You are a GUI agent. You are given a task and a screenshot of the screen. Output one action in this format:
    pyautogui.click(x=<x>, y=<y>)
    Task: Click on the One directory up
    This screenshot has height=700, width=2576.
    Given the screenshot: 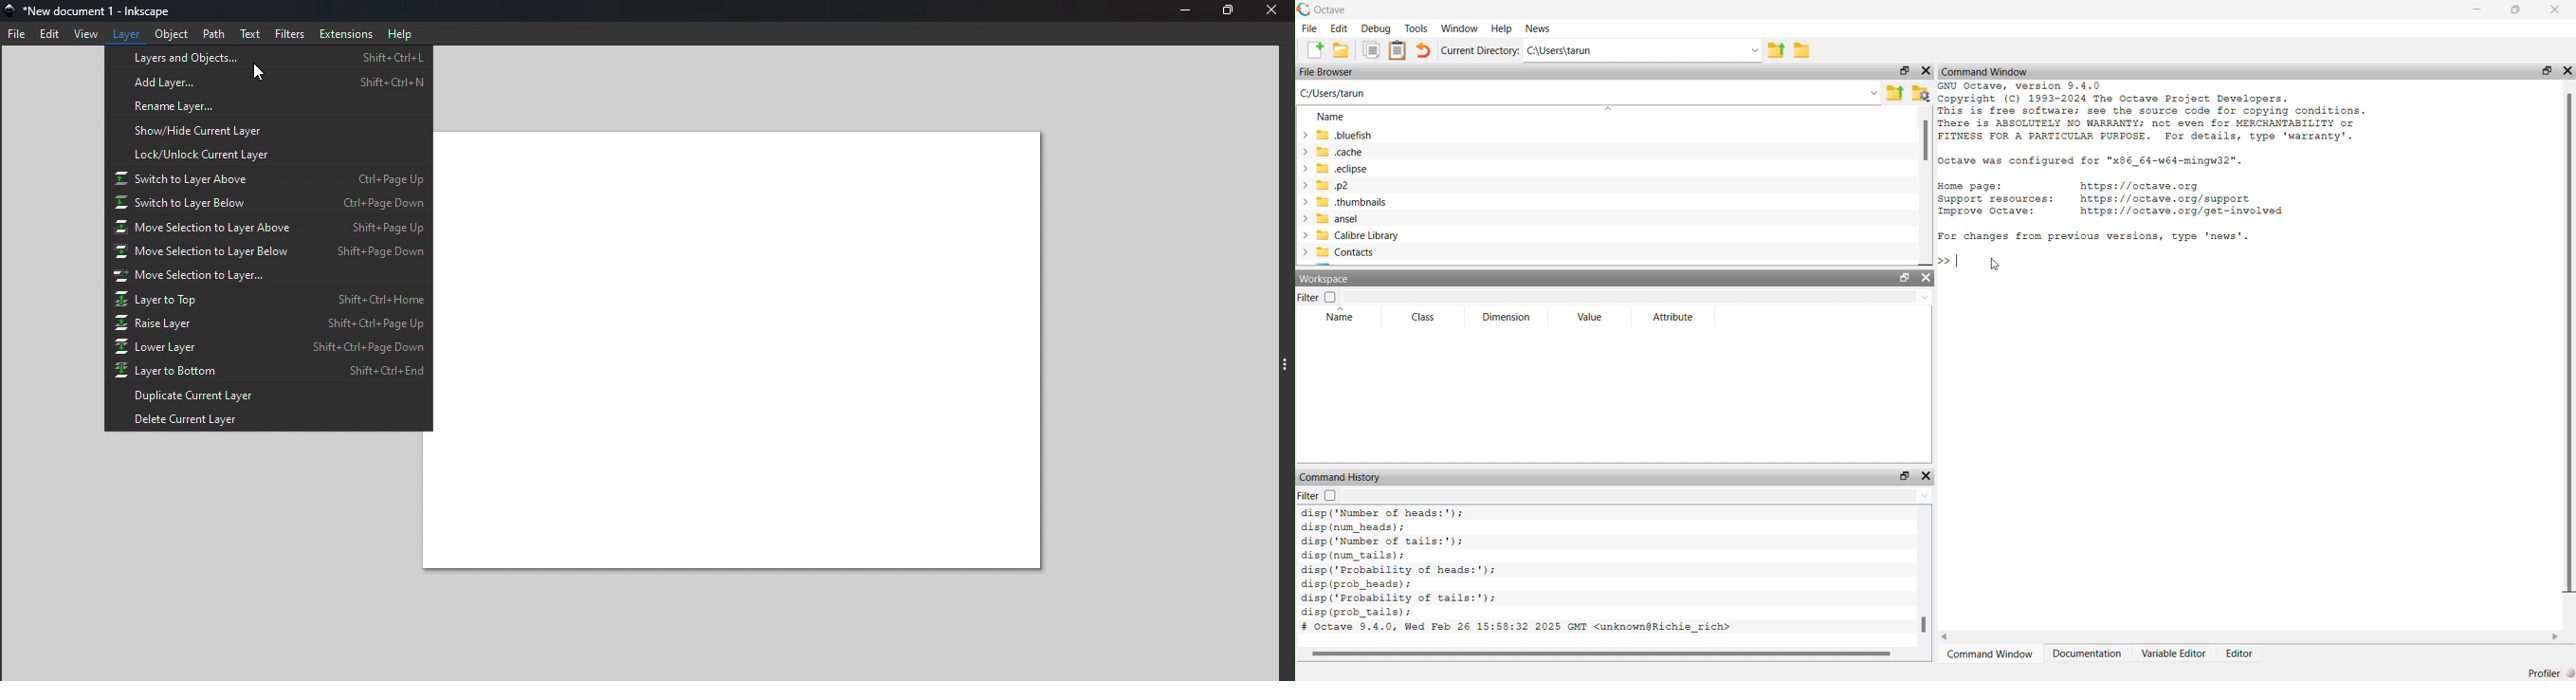 What is the action you would take?
    pyautogui.click(x=1894, y=92)
    